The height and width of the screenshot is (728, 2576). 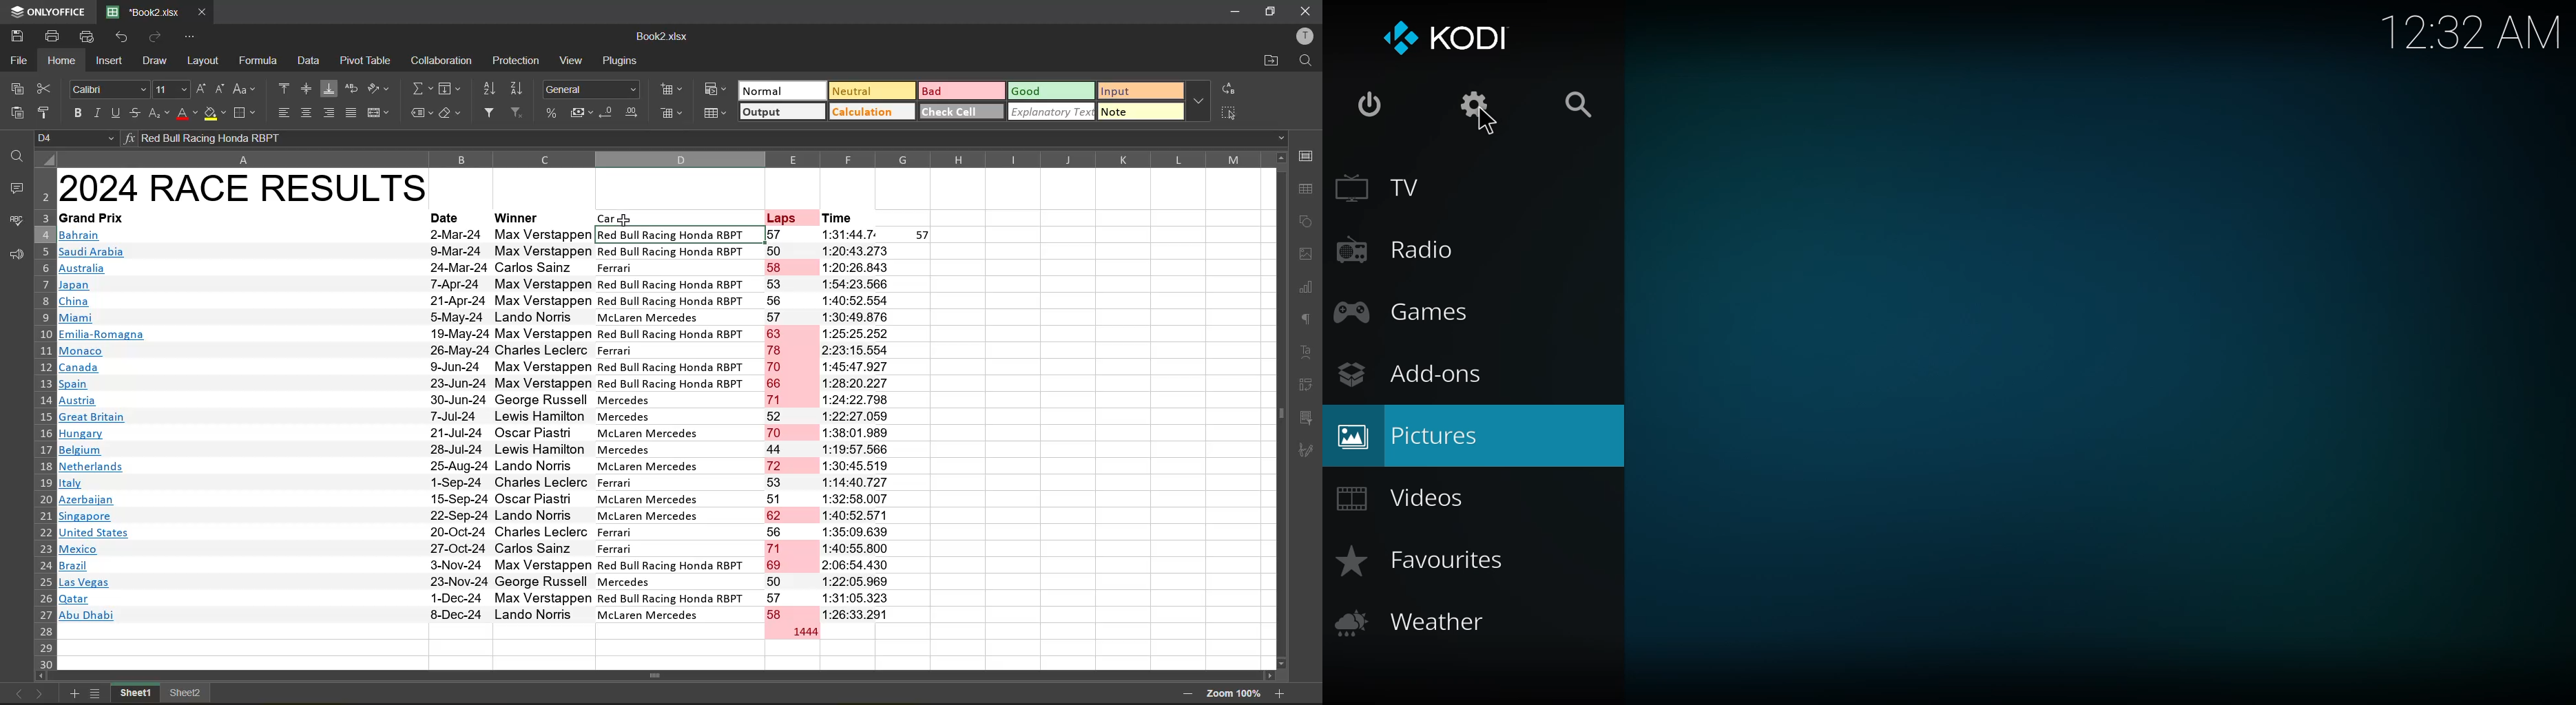 I want to click on fields, so click(x=452, y=89).